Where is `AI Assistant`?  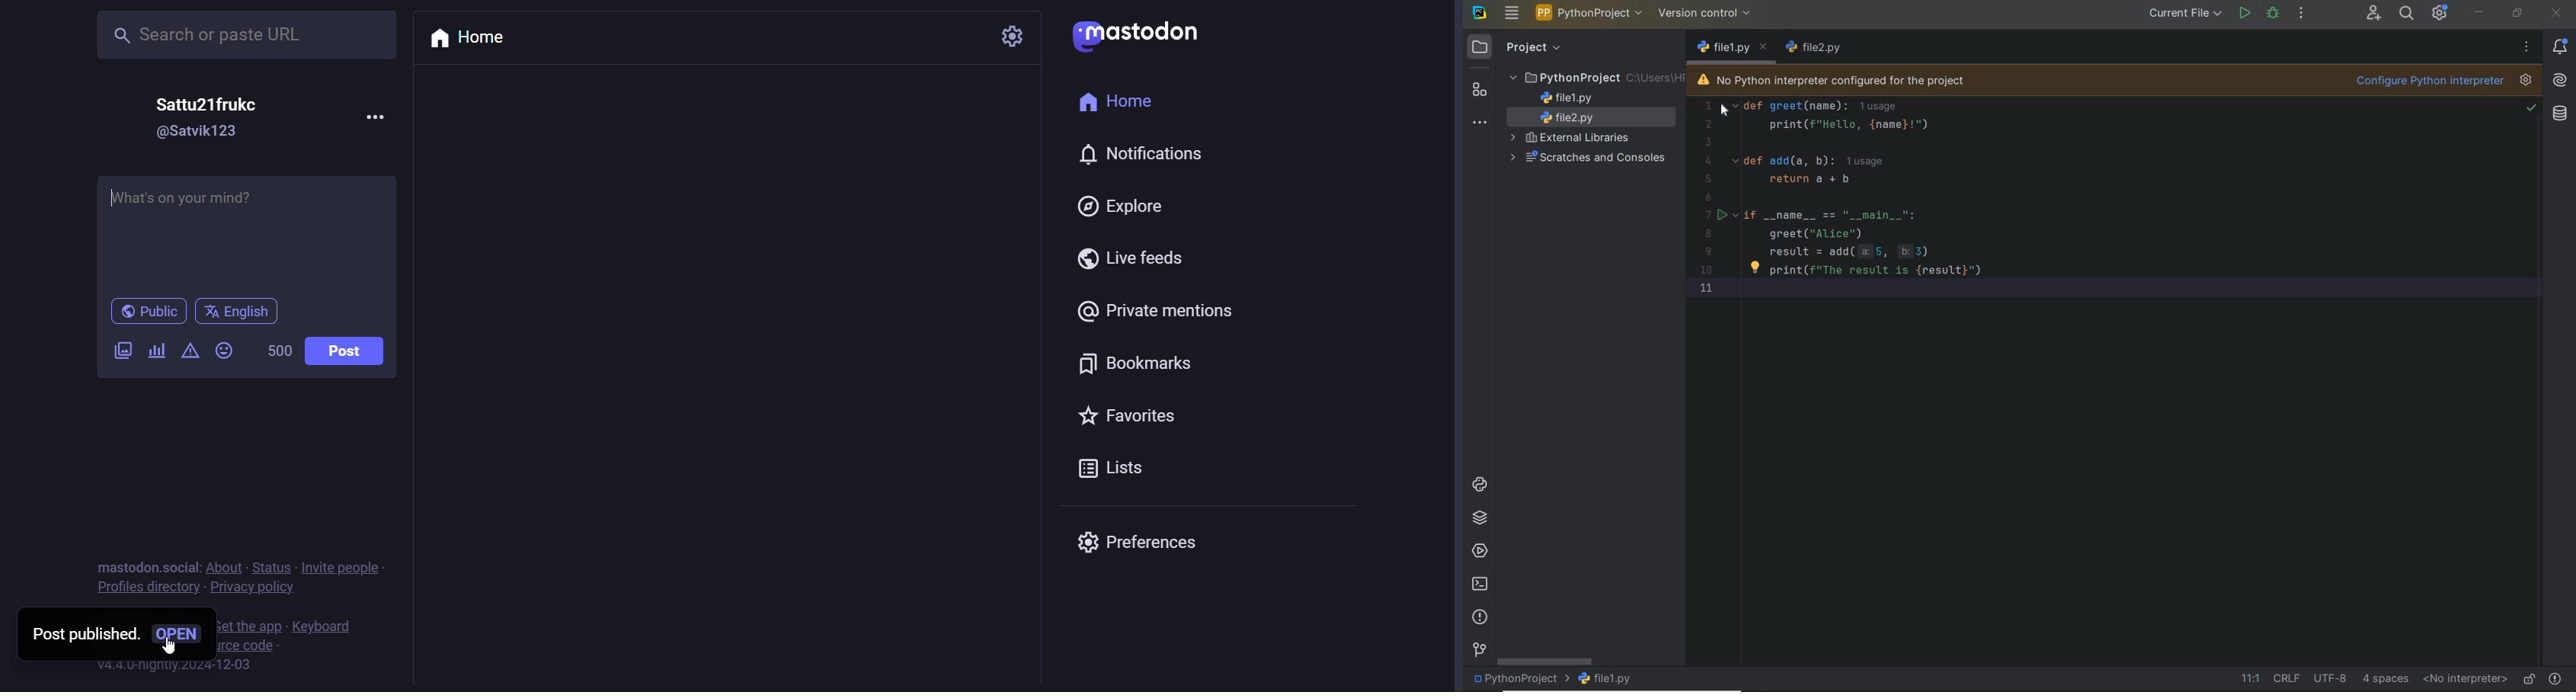
AI Assistant is located at coordinates (2561, 79).